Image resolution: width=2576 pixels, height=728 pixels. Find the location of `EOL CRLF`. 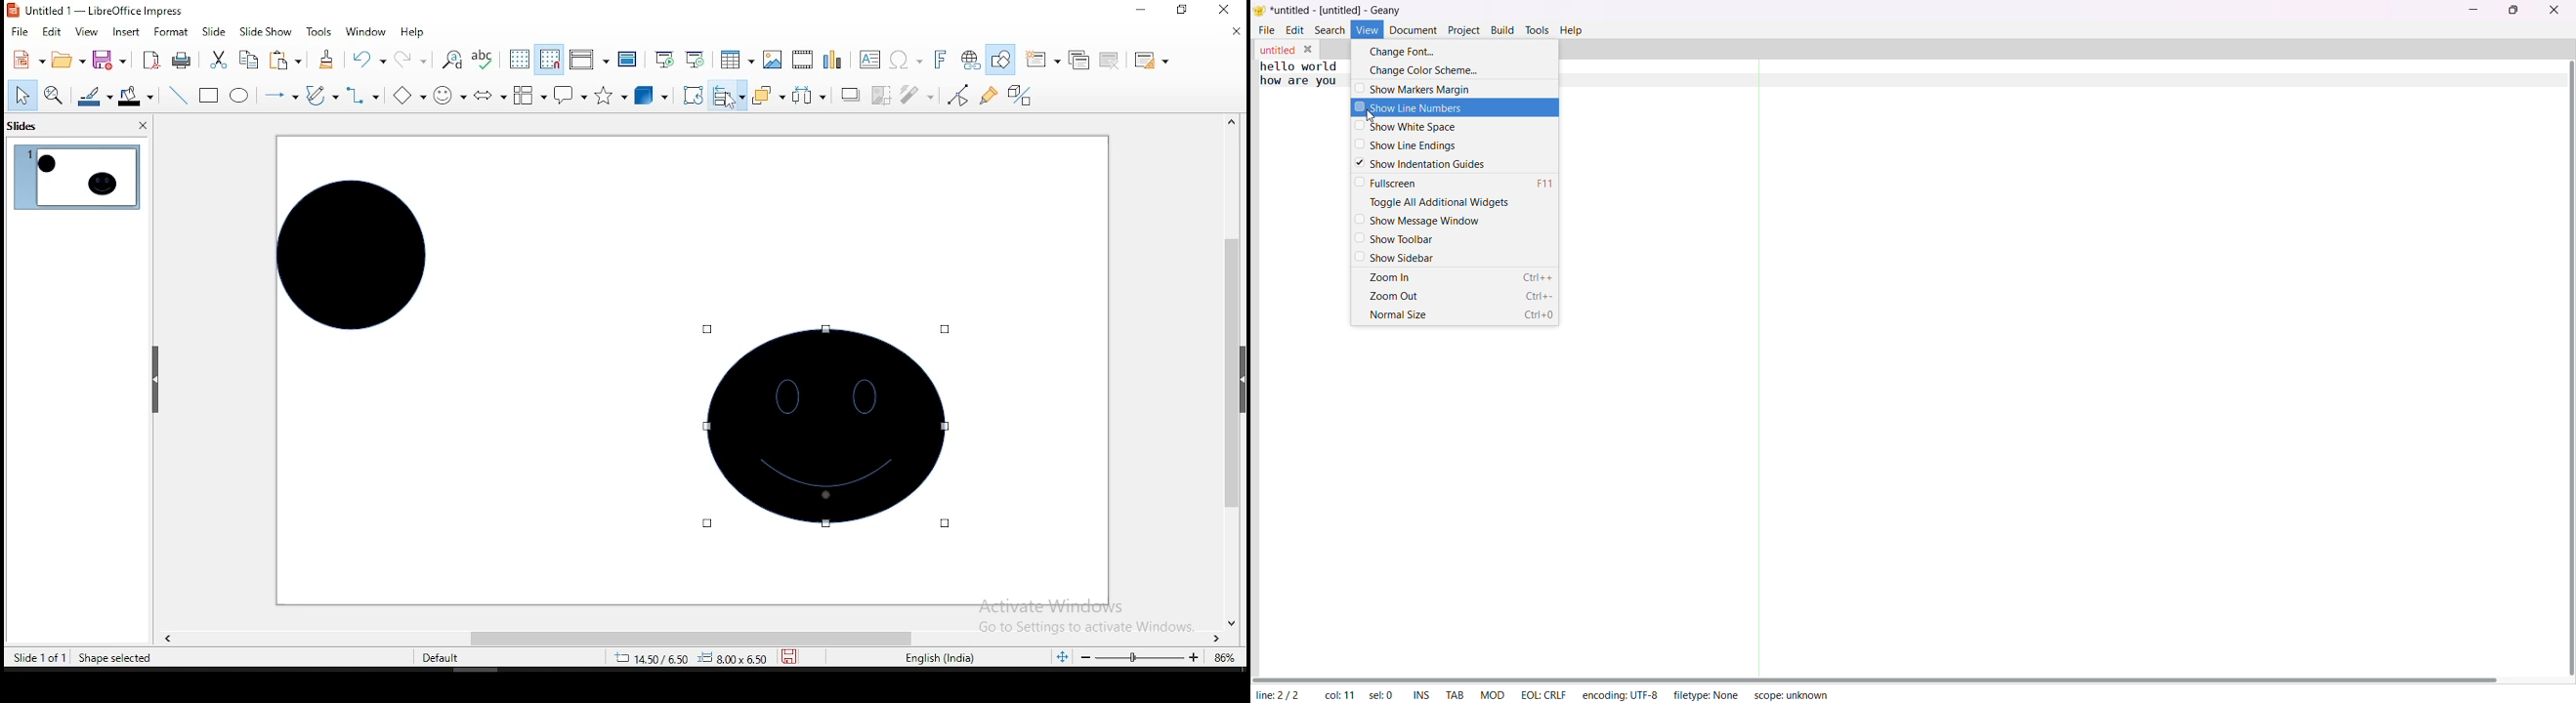

EOL CRLF is located at coordinates (1543, 695).